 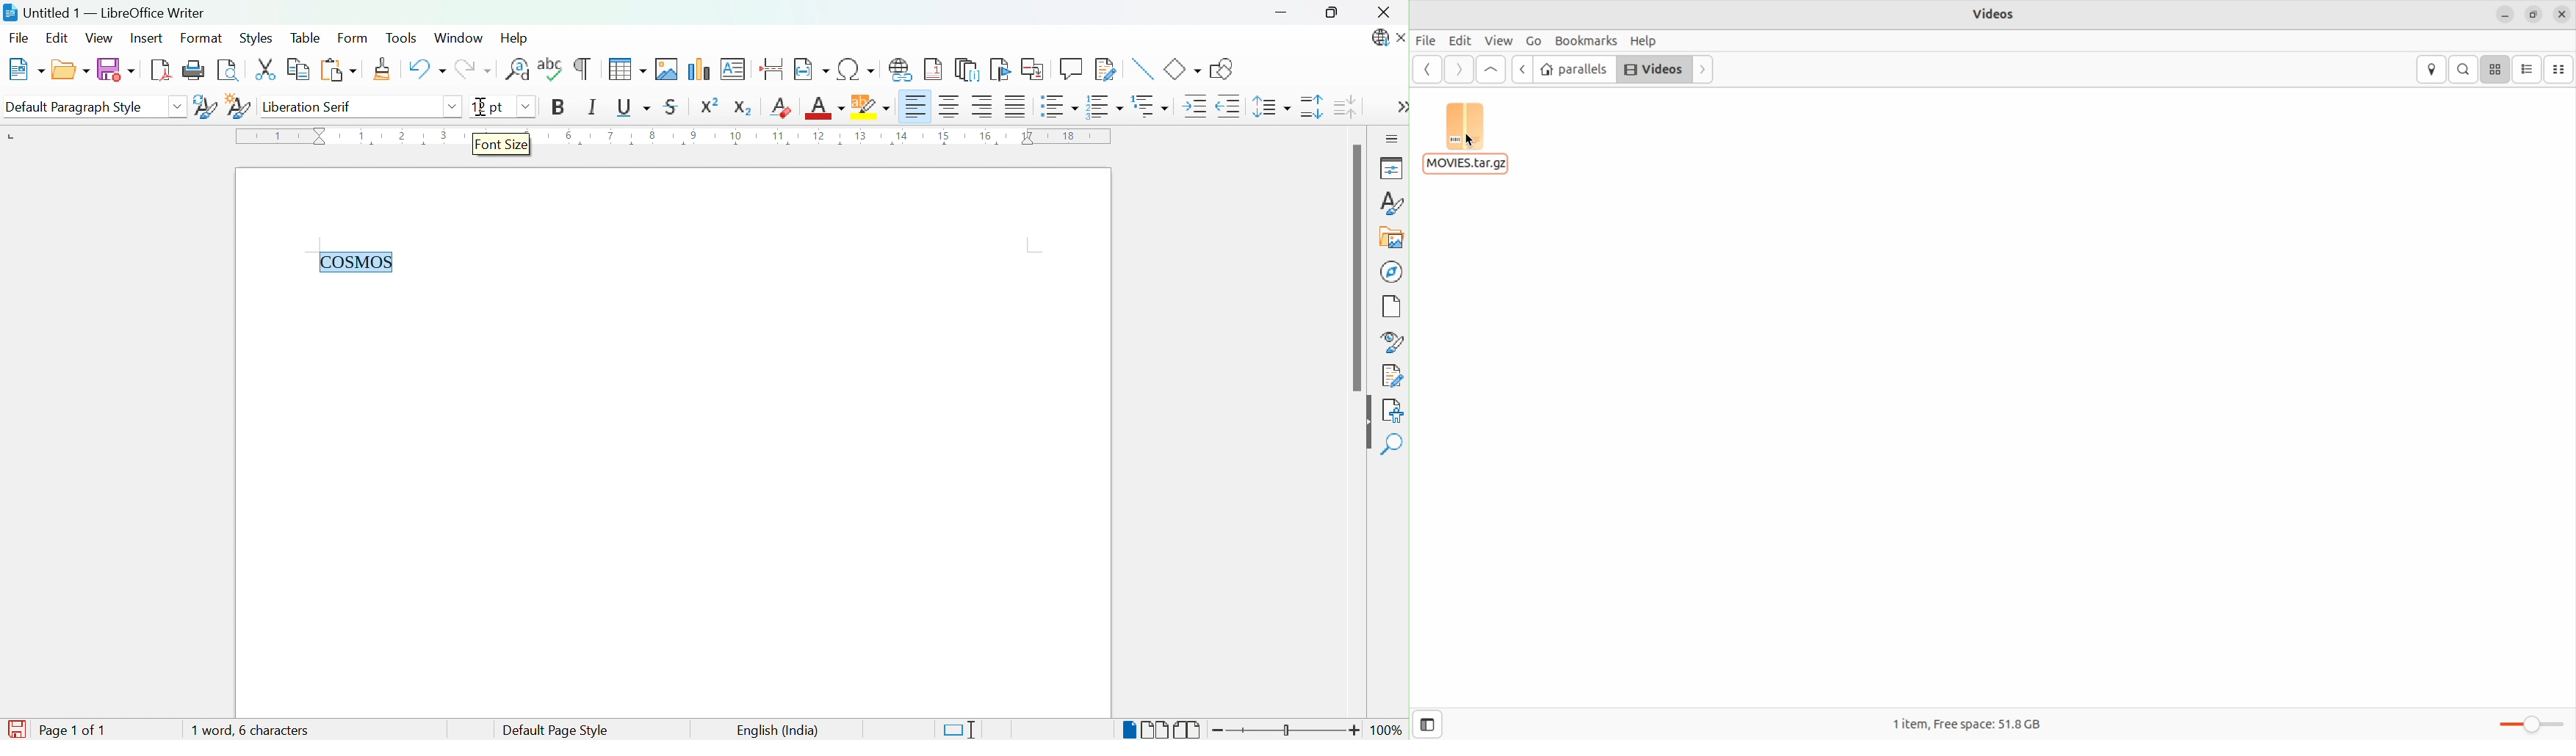 I want to click on Increase Indent, so click(x=1192, y=106).